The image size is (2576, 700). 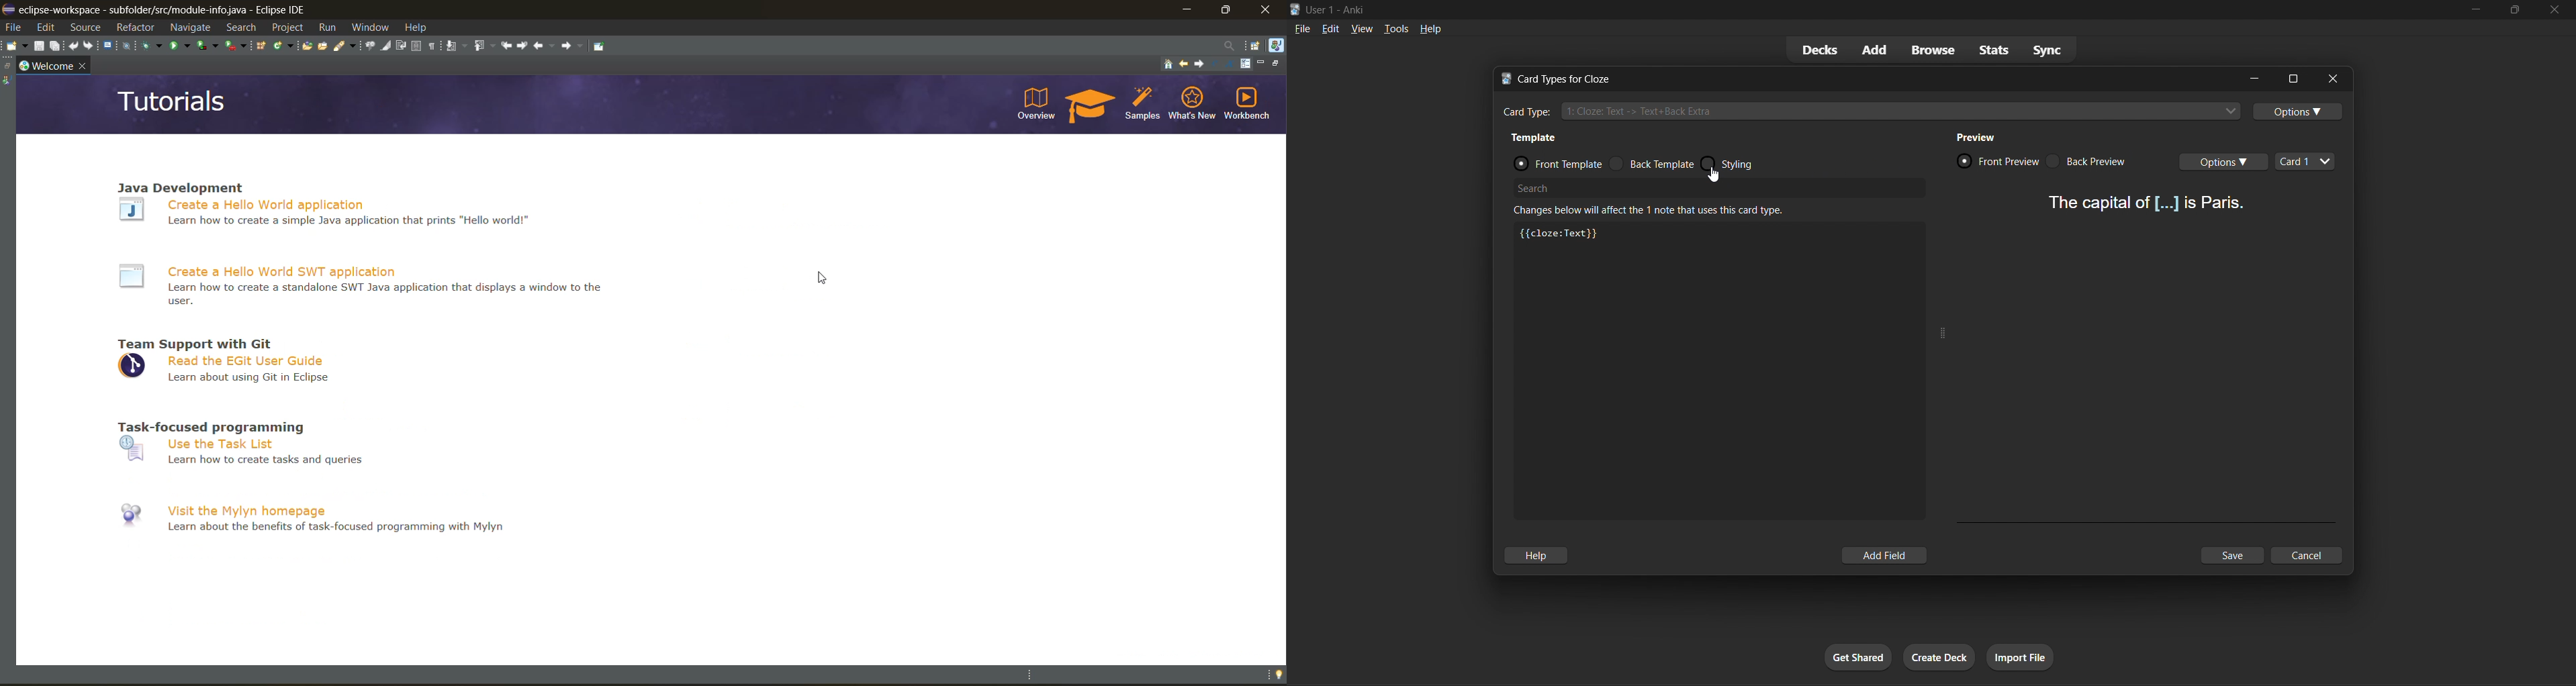 I want to click on pin editor, so click(x=599, y=47).